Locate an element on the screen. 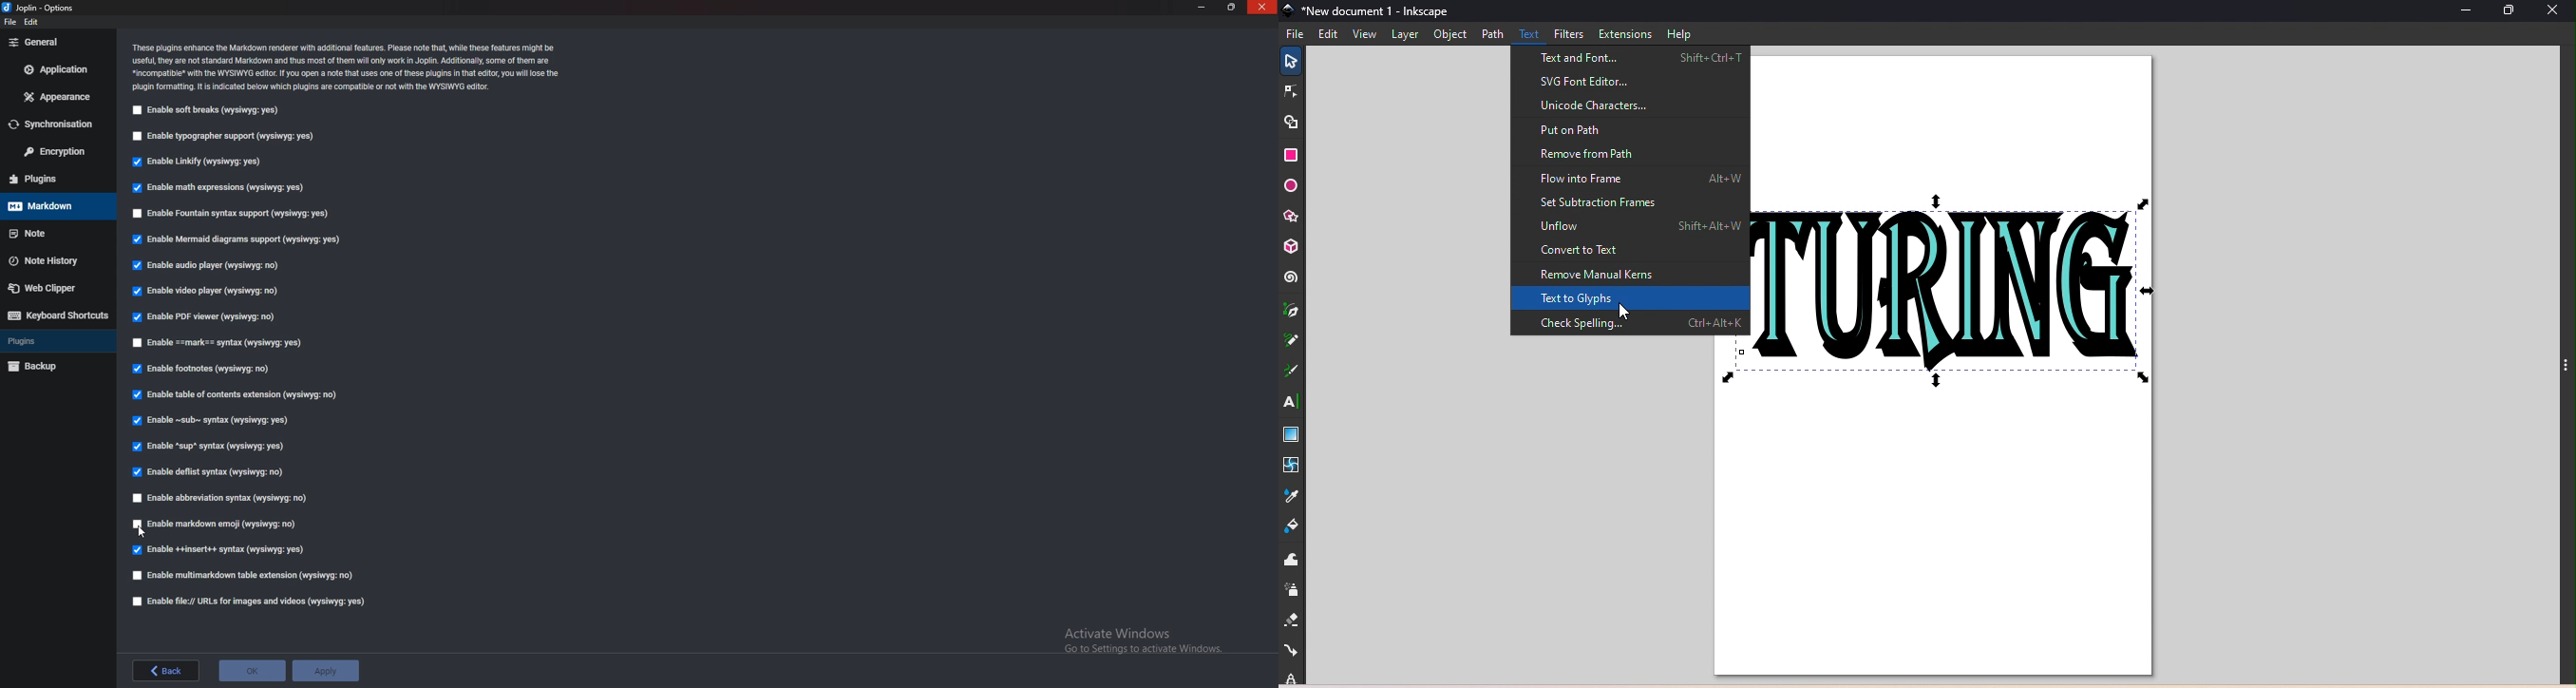  General is located at coordinates (55, 42).